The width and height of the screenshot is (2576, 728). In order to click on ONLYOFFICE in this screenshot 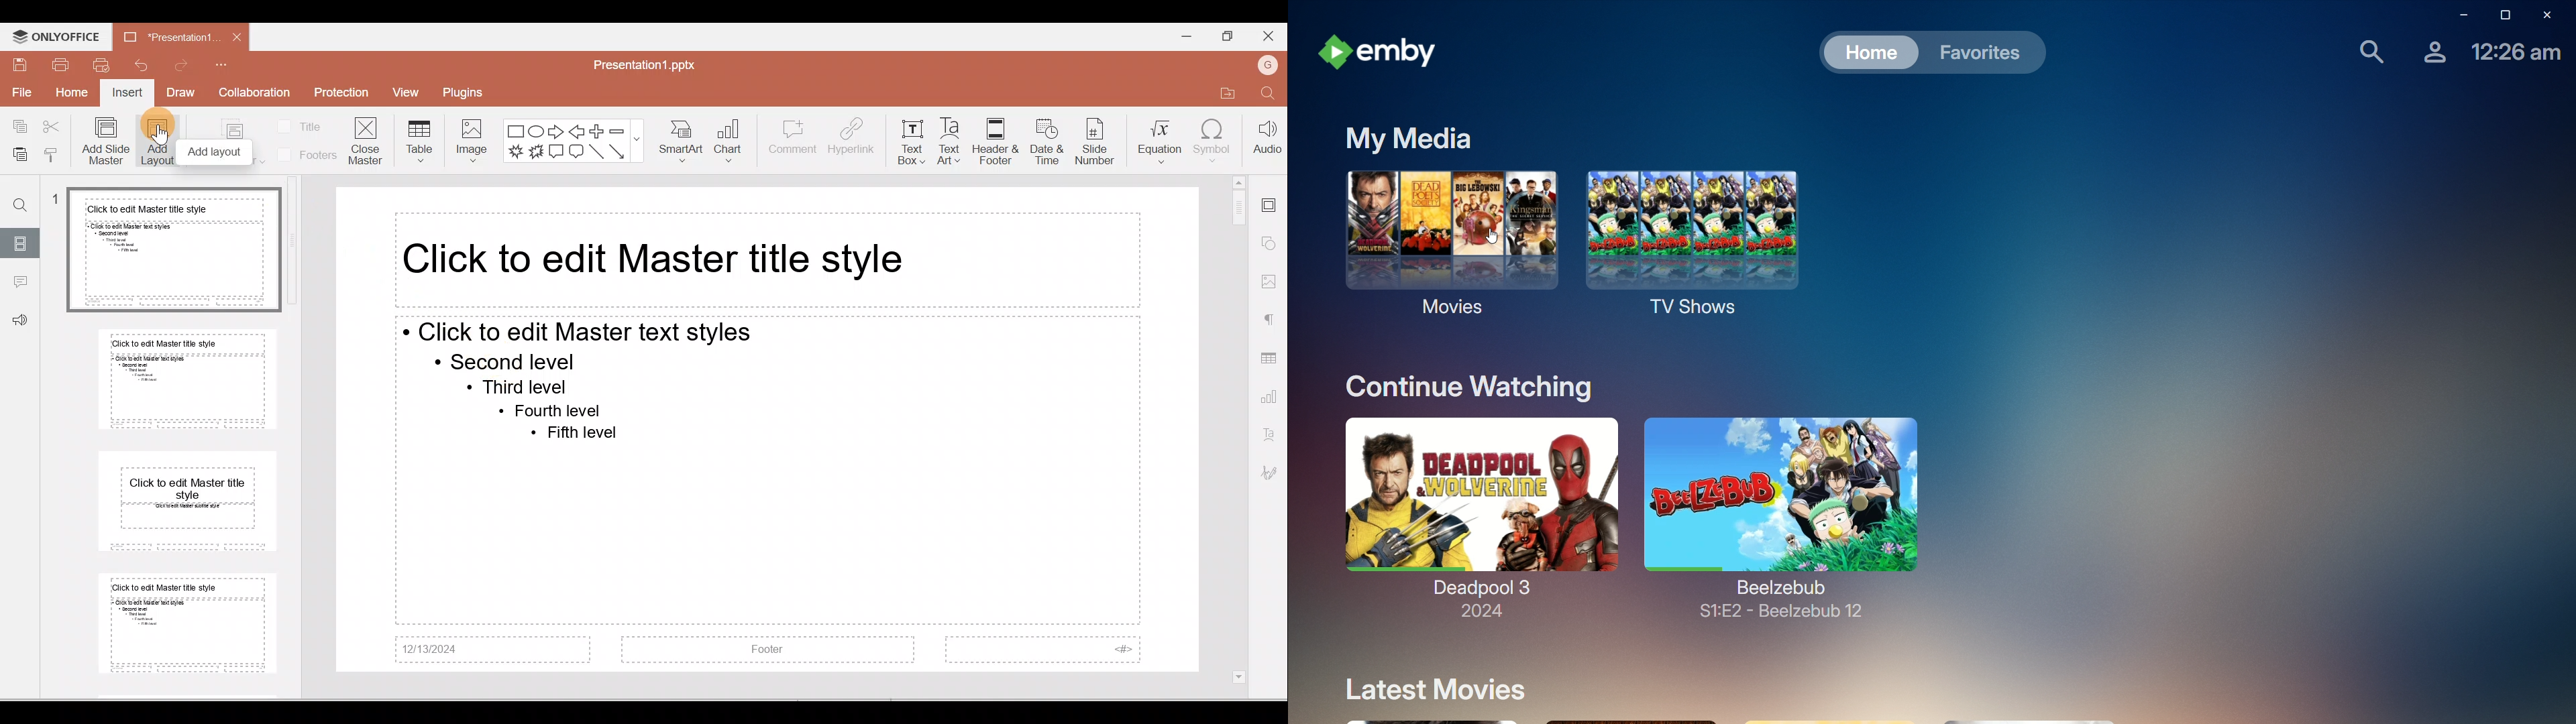, I will do `click(55, 37)`.